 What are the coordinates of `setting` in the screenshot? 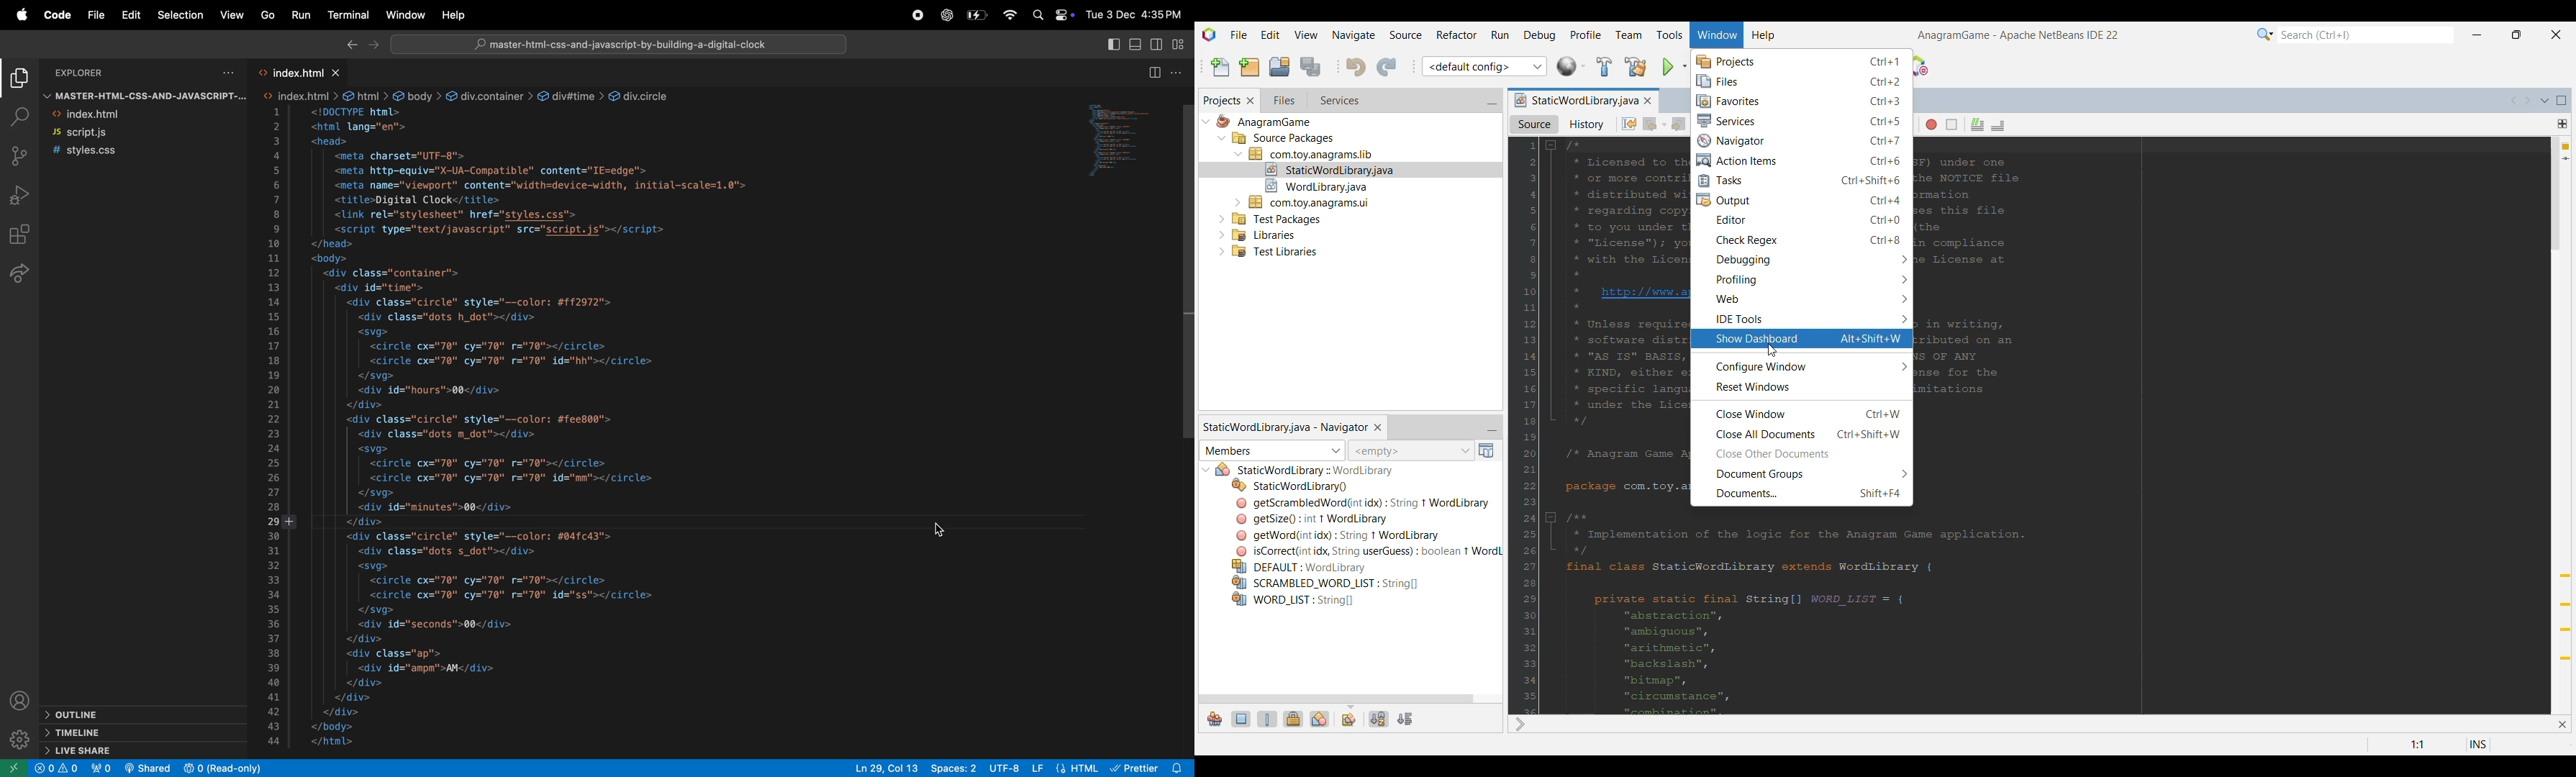 It's located at (16, 742).